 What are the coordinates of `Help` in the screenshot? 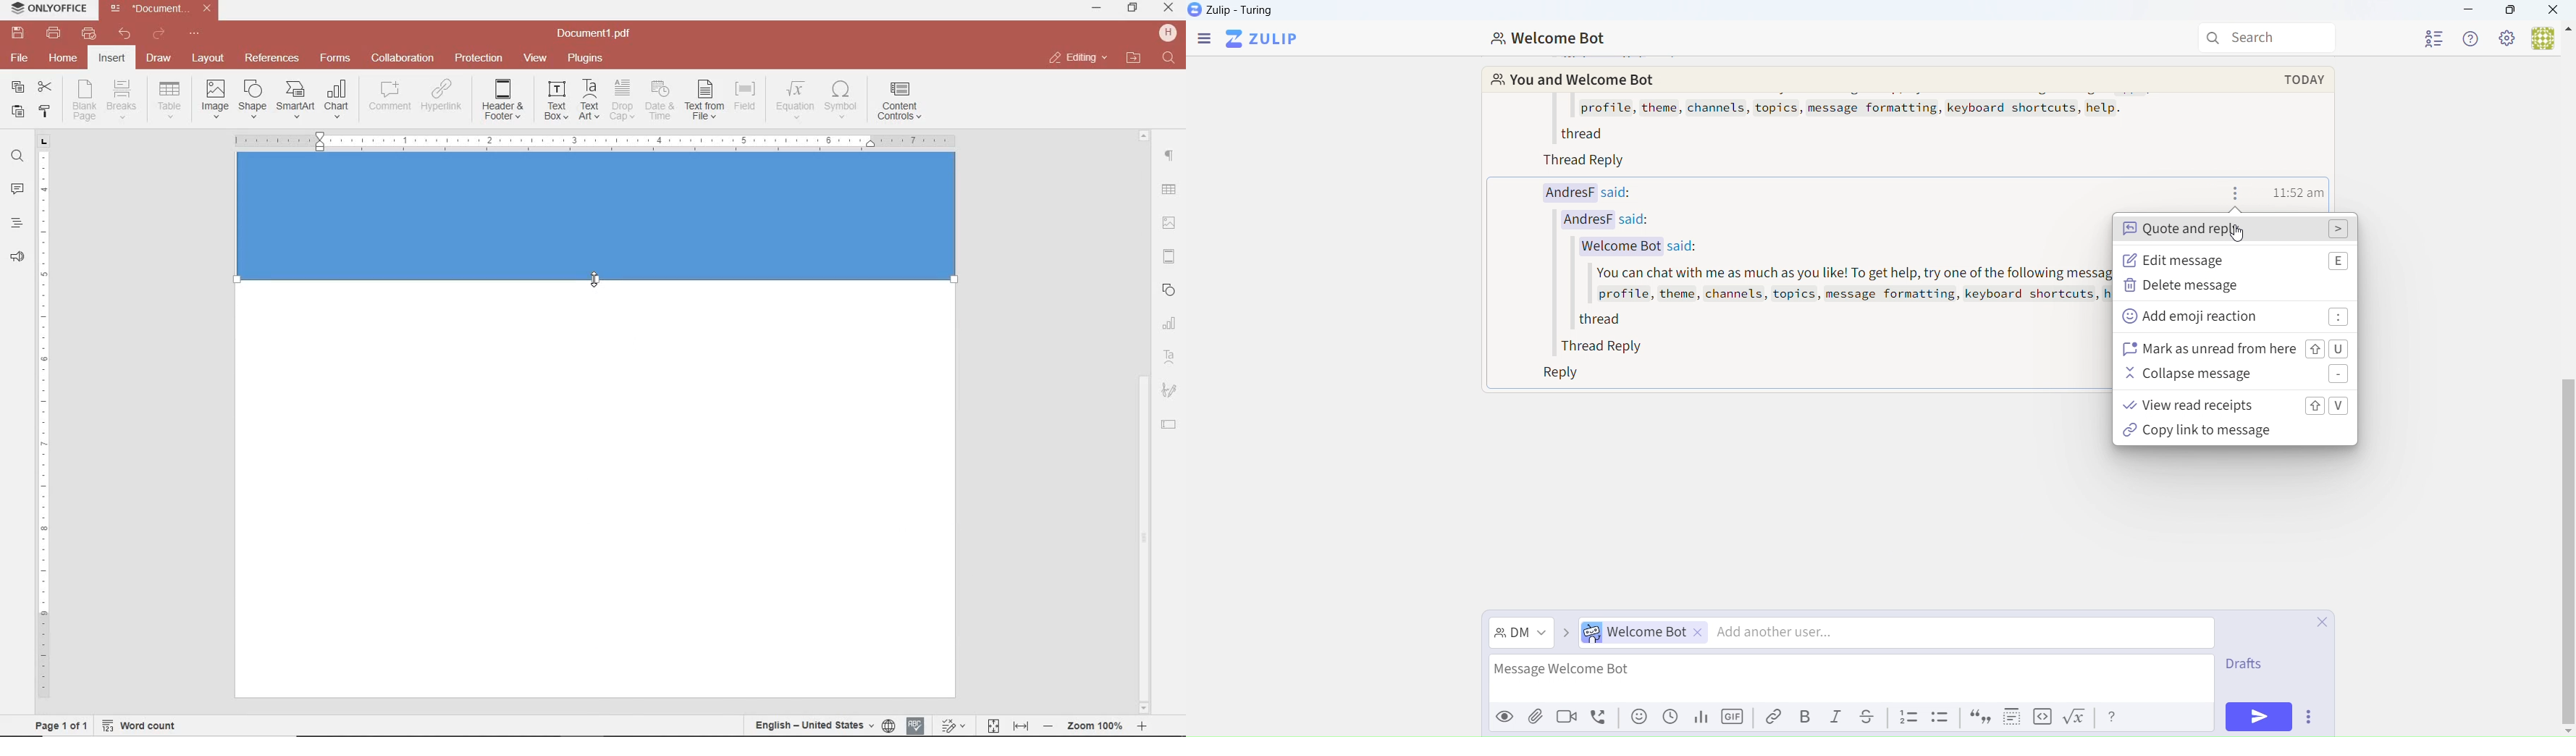 It's located at (2469, 39).